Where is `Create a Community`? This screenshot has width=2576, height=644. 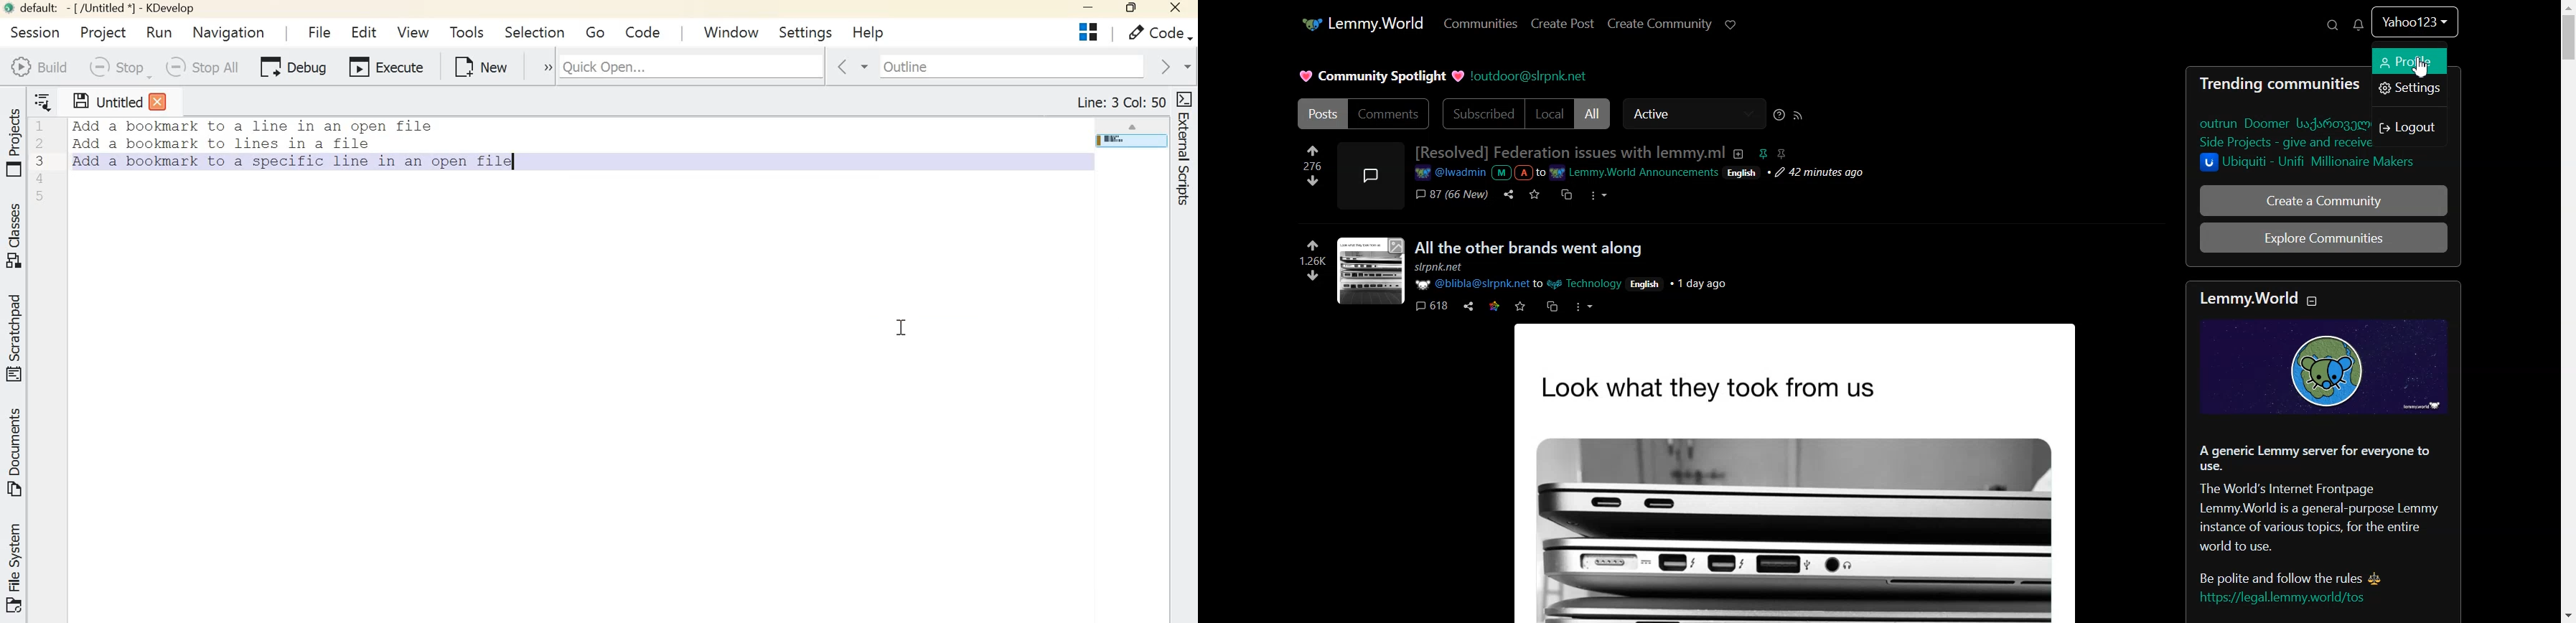
Create a Community is located at coordinates (2323, 200).